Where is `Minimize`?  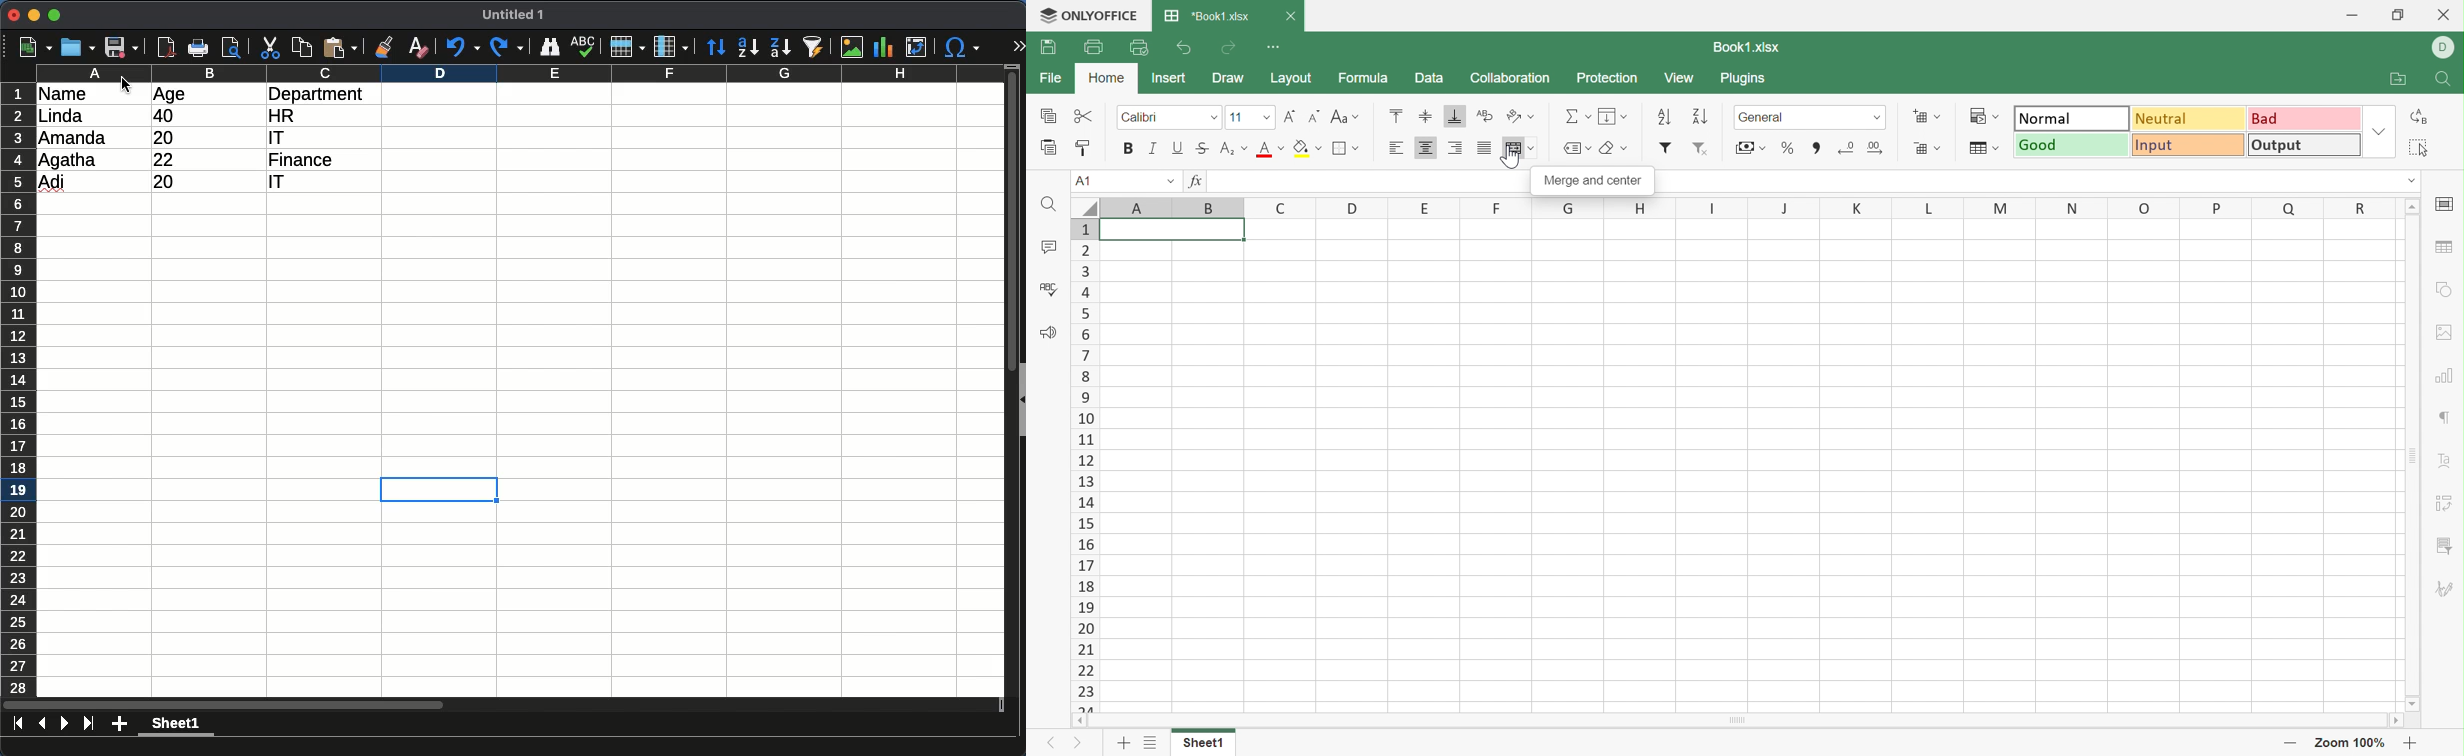
Minimize is located at coordinates (2350, 15).